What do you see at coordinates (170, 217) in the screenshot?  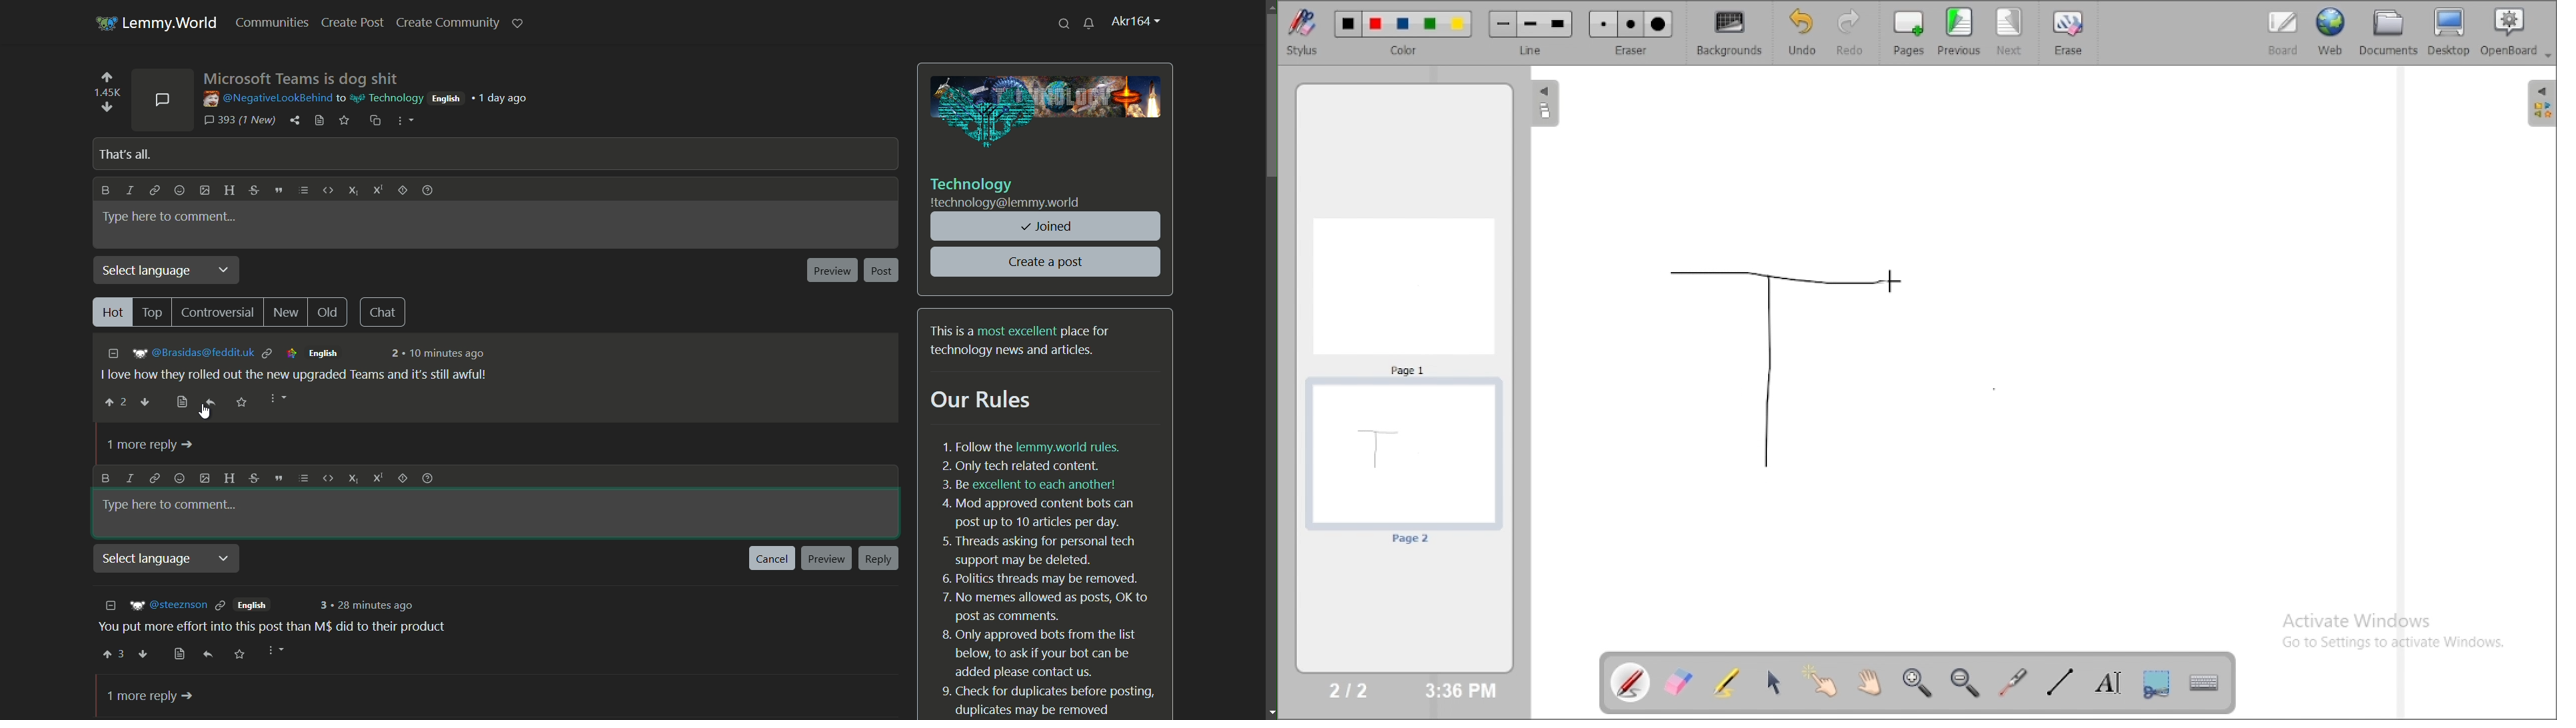 I see `type here to comment` at bounding box center [170, 217].